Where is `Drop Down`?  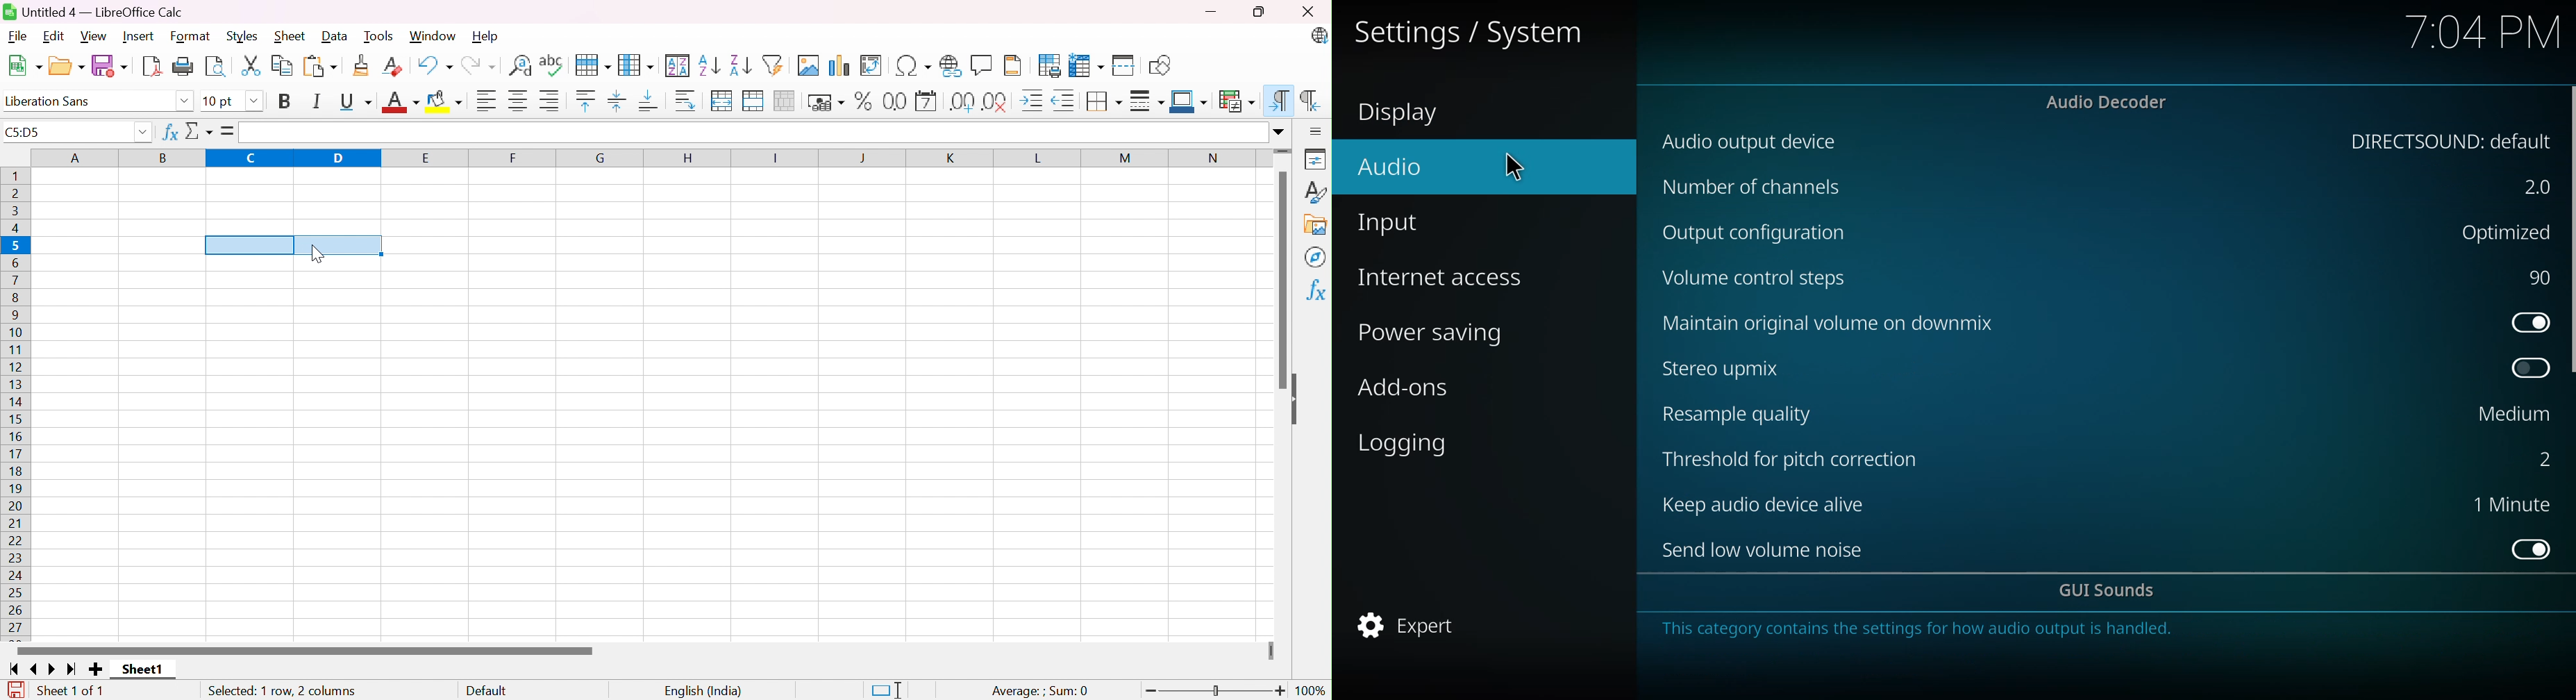
Drop Down is located at coordinates (253, 99).